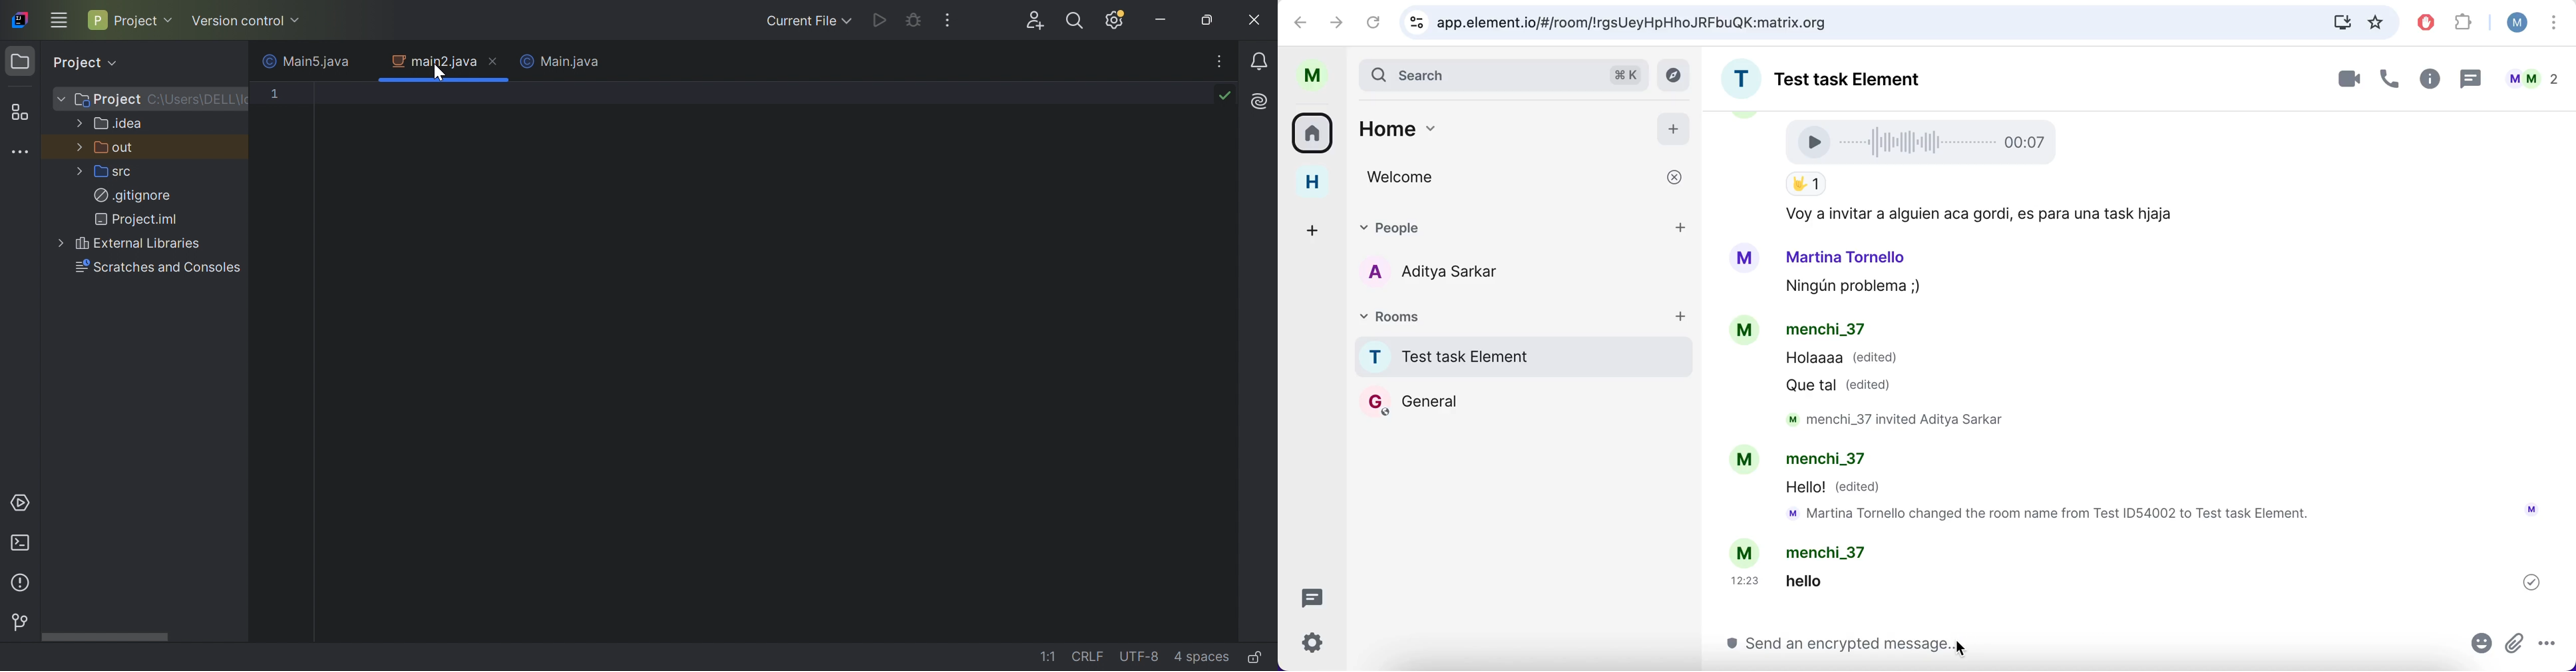 The image size is (2576, 672). What do you see at coordinates (1520, 356) in the screenshot?
I see `room name` at bounding box center [1520, 356].